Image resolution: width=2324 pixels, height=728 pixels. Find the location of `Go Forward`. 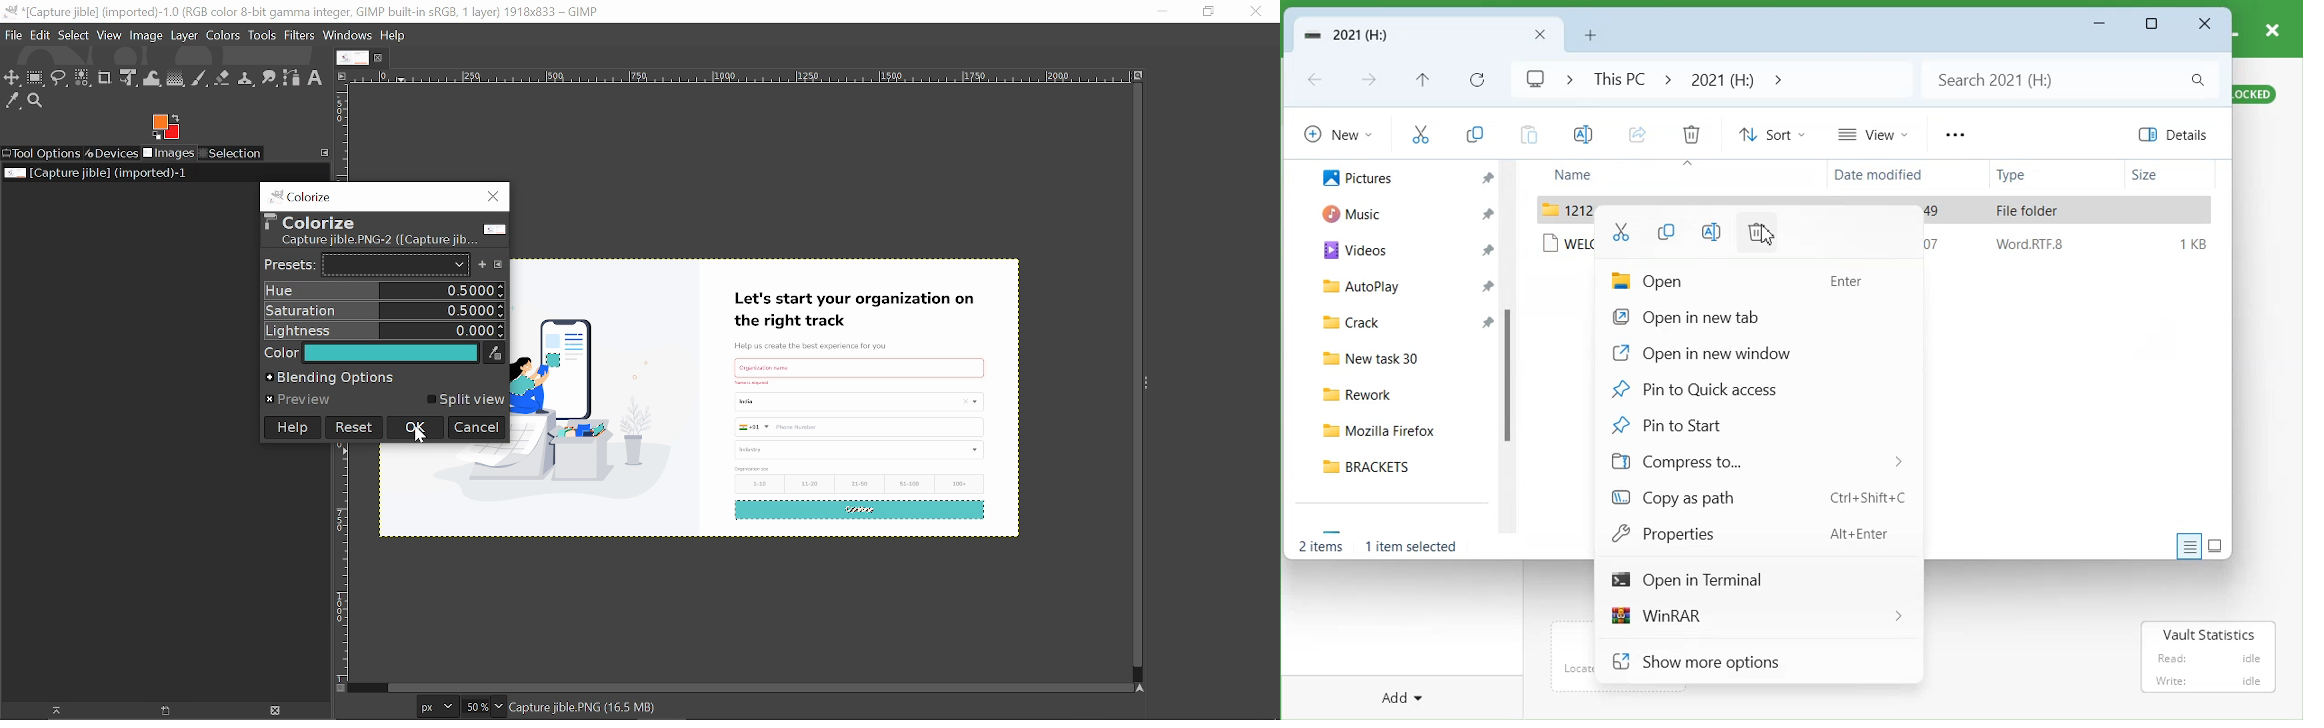

Go Forward is located at coordinates (1371, 81).